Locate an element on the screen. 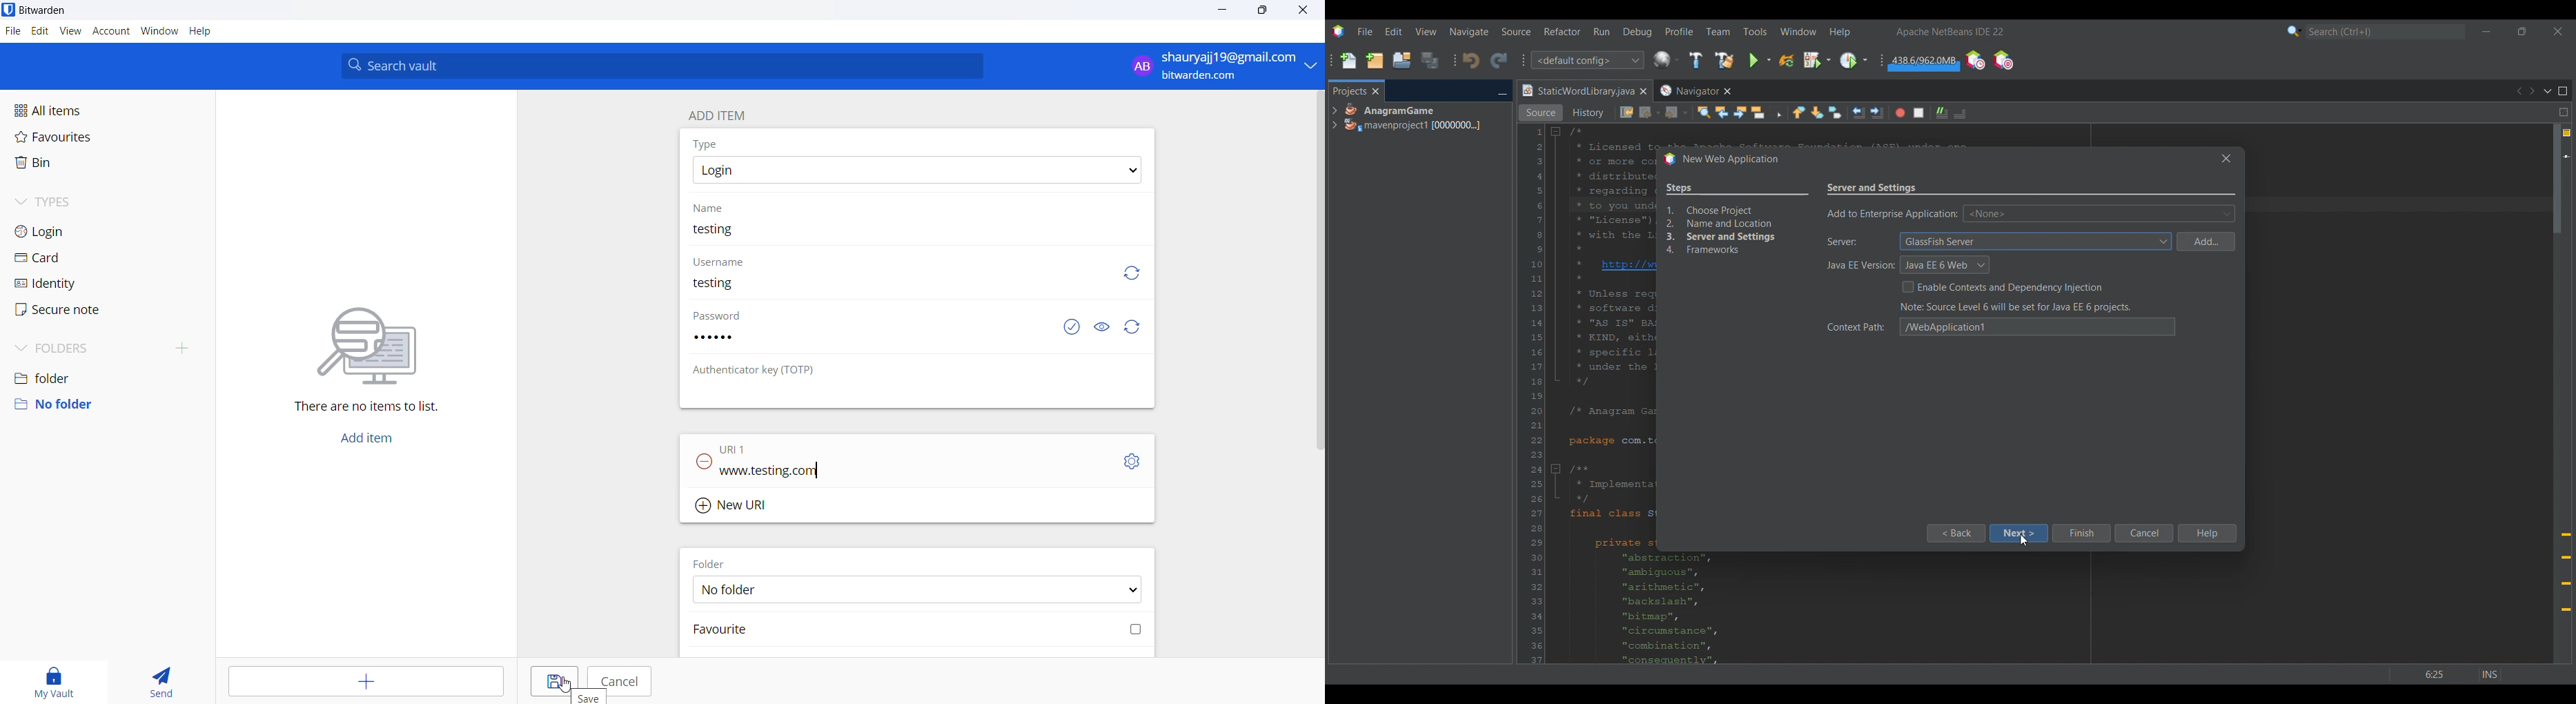 This screenshot has height=728, width=2576. help is located at coordinates (202, 32).